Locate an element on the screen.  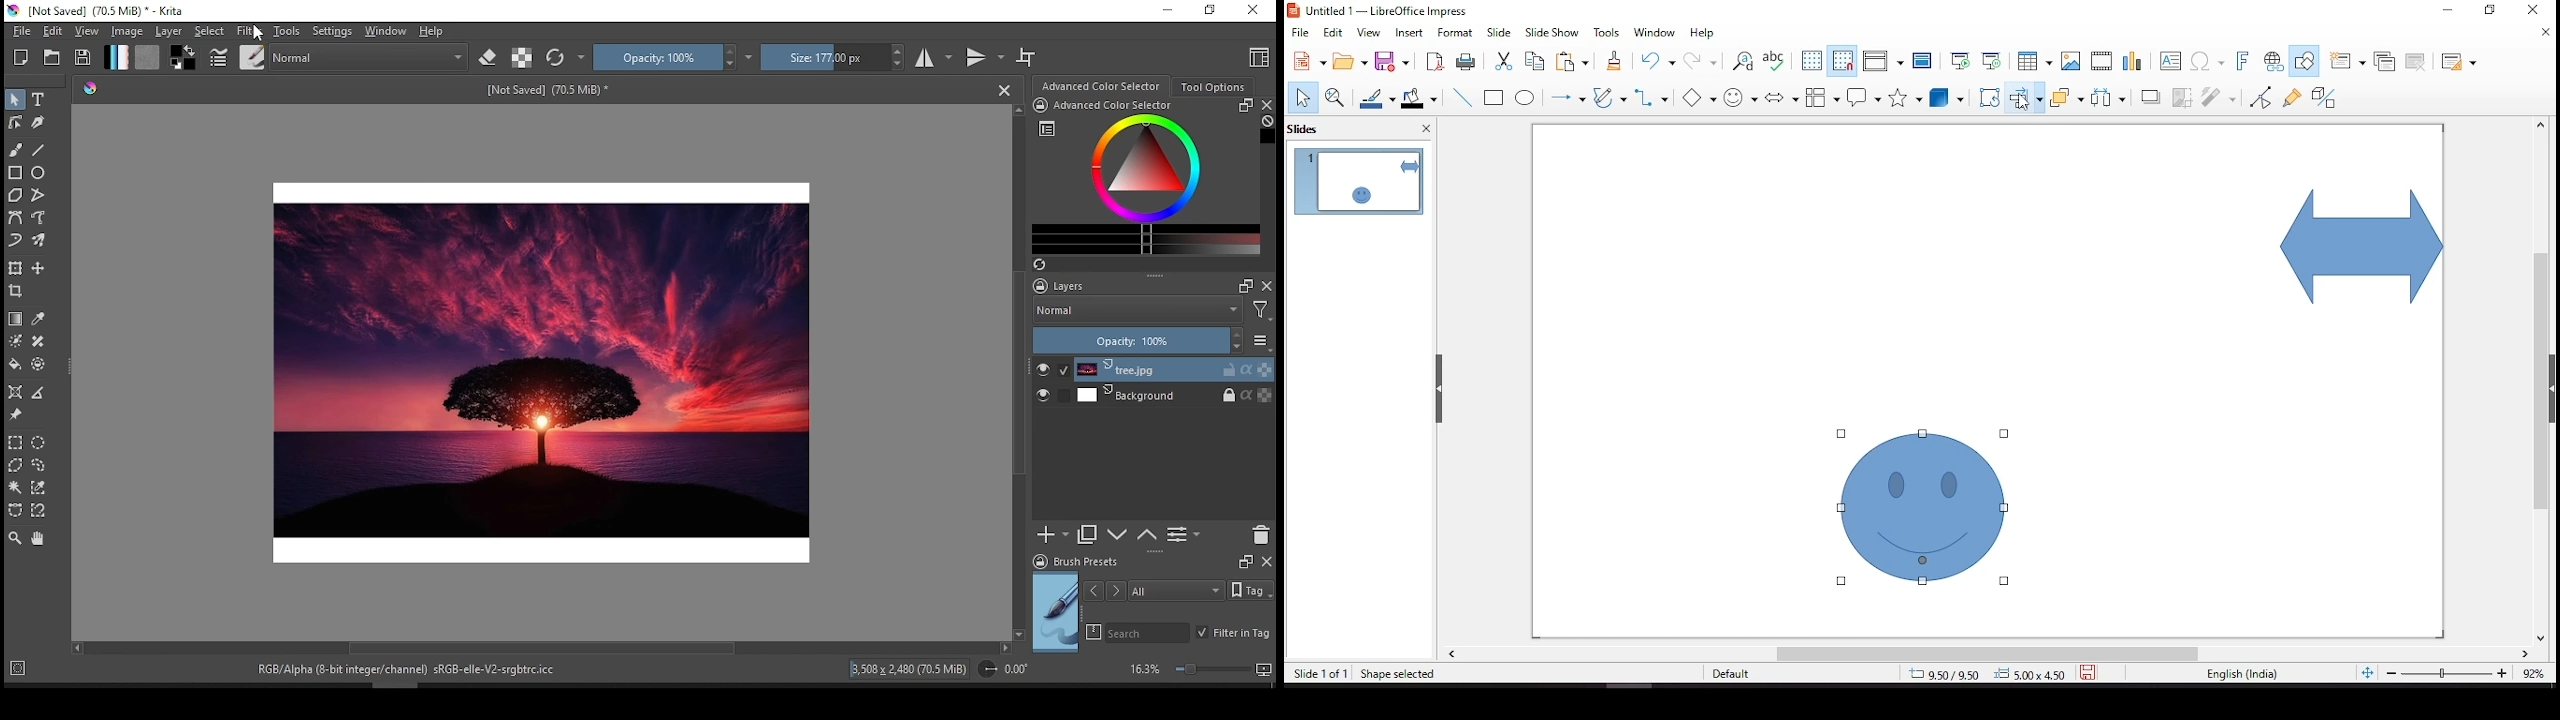
Tags is located at coordinates (1250, 591).